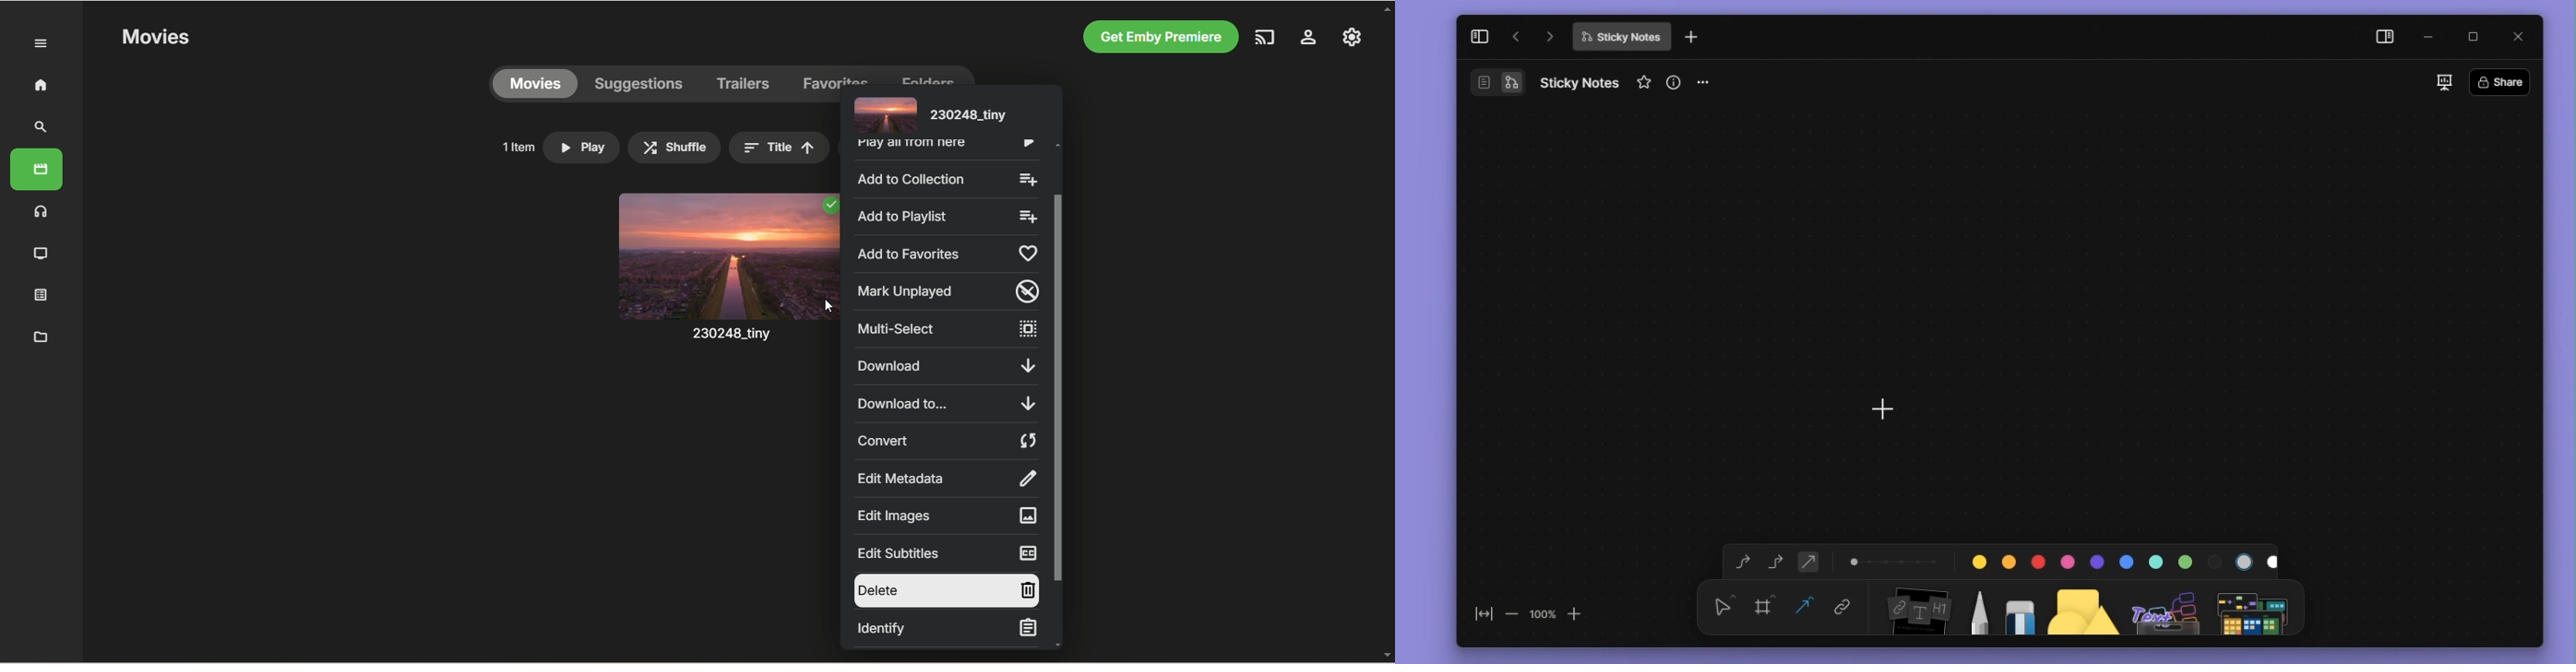 This screenshot has height=672, width=2576. I want to click on multi-select, so click(946, 329).